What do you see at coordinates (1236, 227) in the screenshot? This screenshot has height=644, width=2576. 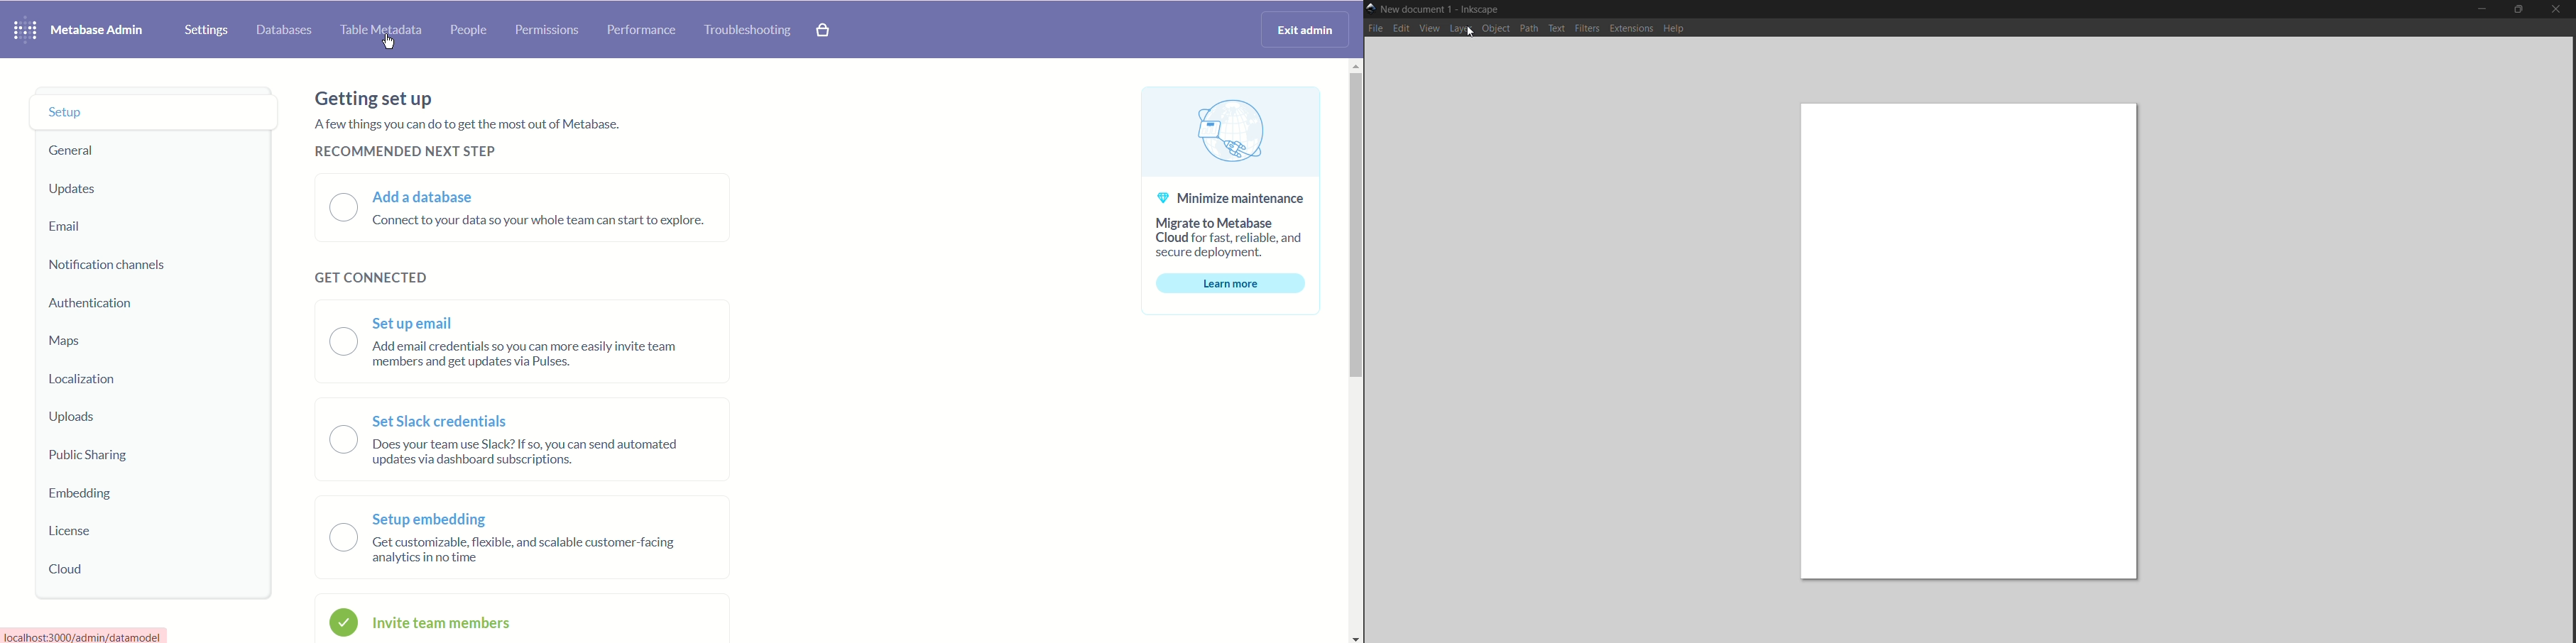 I see `Minimize maintenance. Migrate to Metabase. Cloud for fast, reliable, and secure deployment.` at bounding box center [1236, 227].